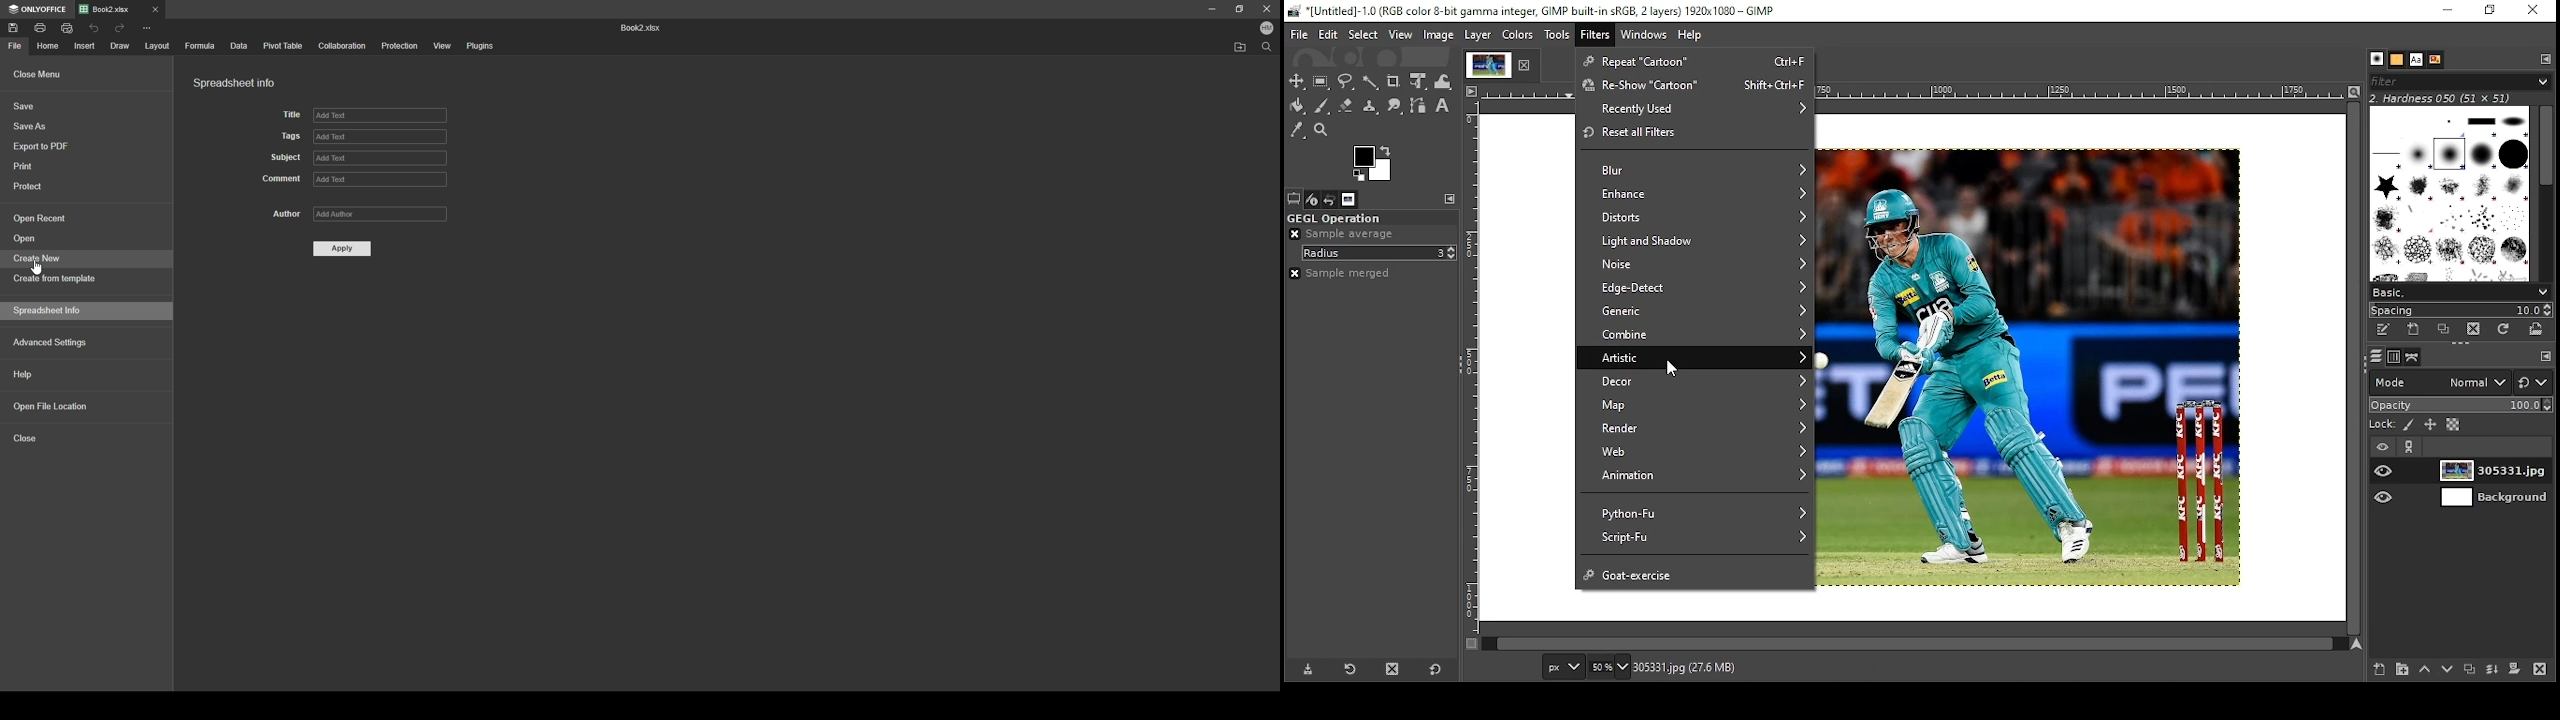 This screenshot has height=728, width=2576. What do you see at coordinates (1294, 198) in the screenshot?
I see `tool options` at bounding box center [1294, 198].